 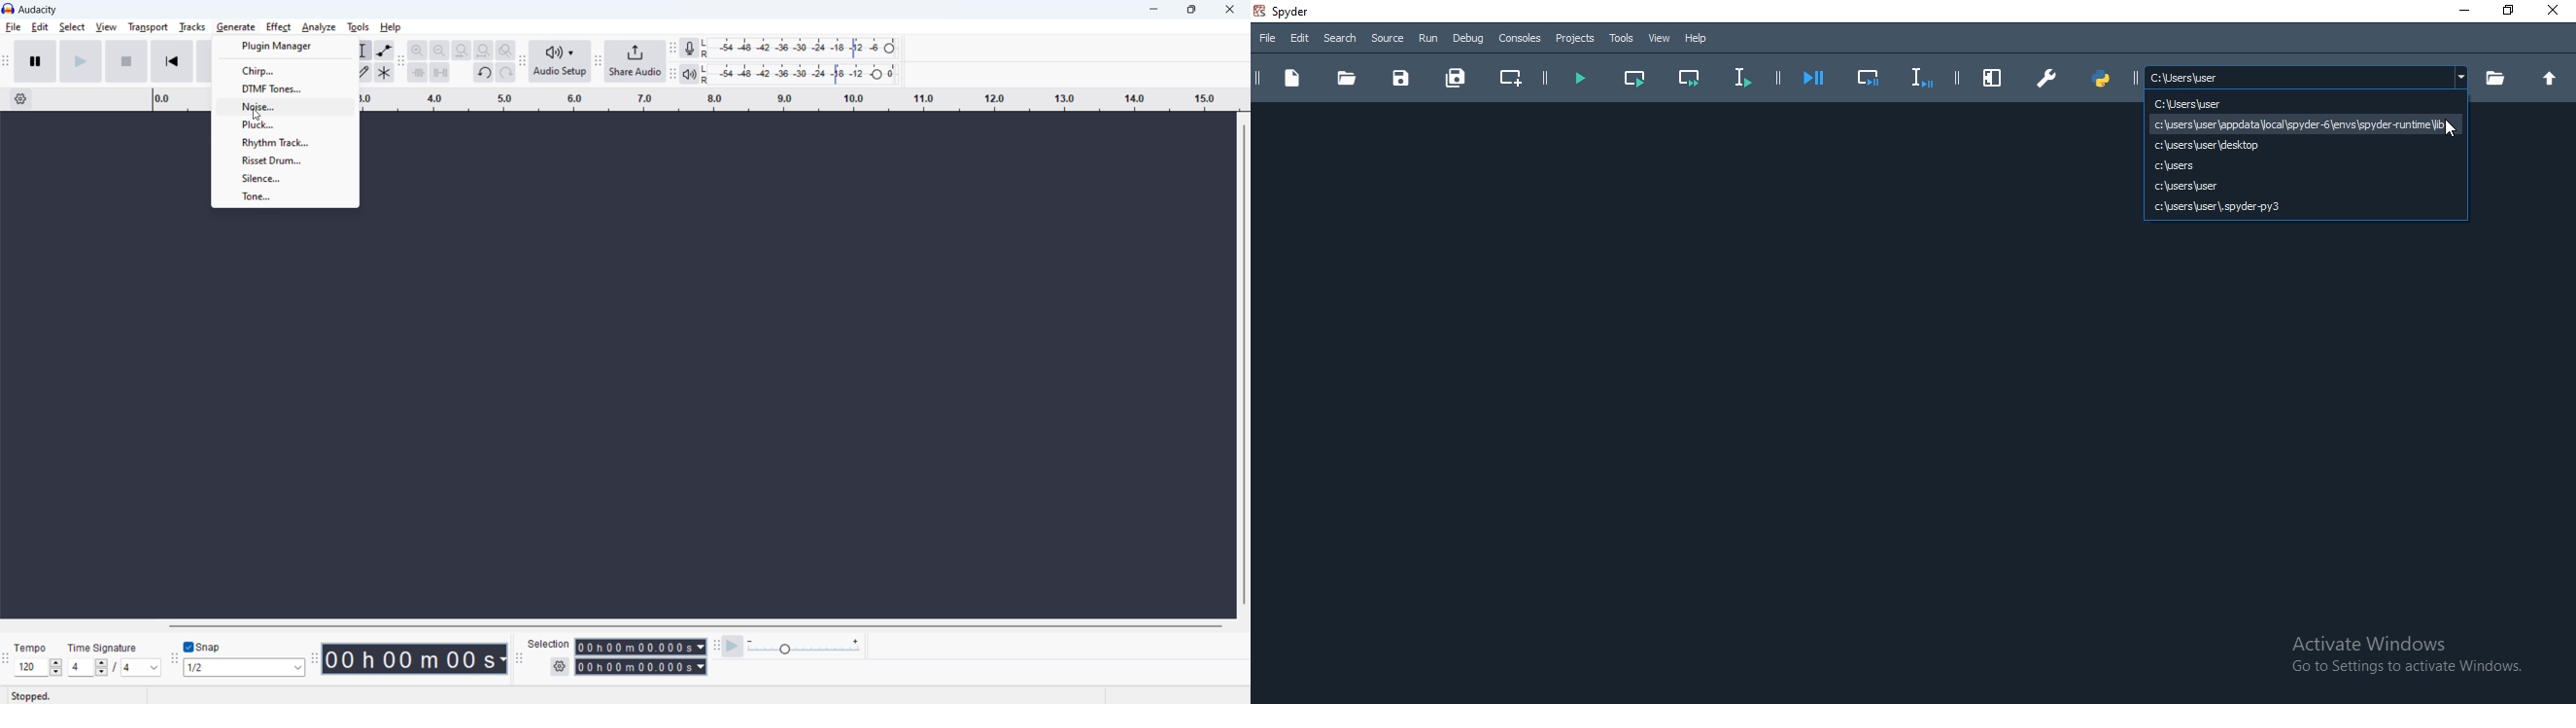 I want to click on create new cell, so click(x=1510, y=77).